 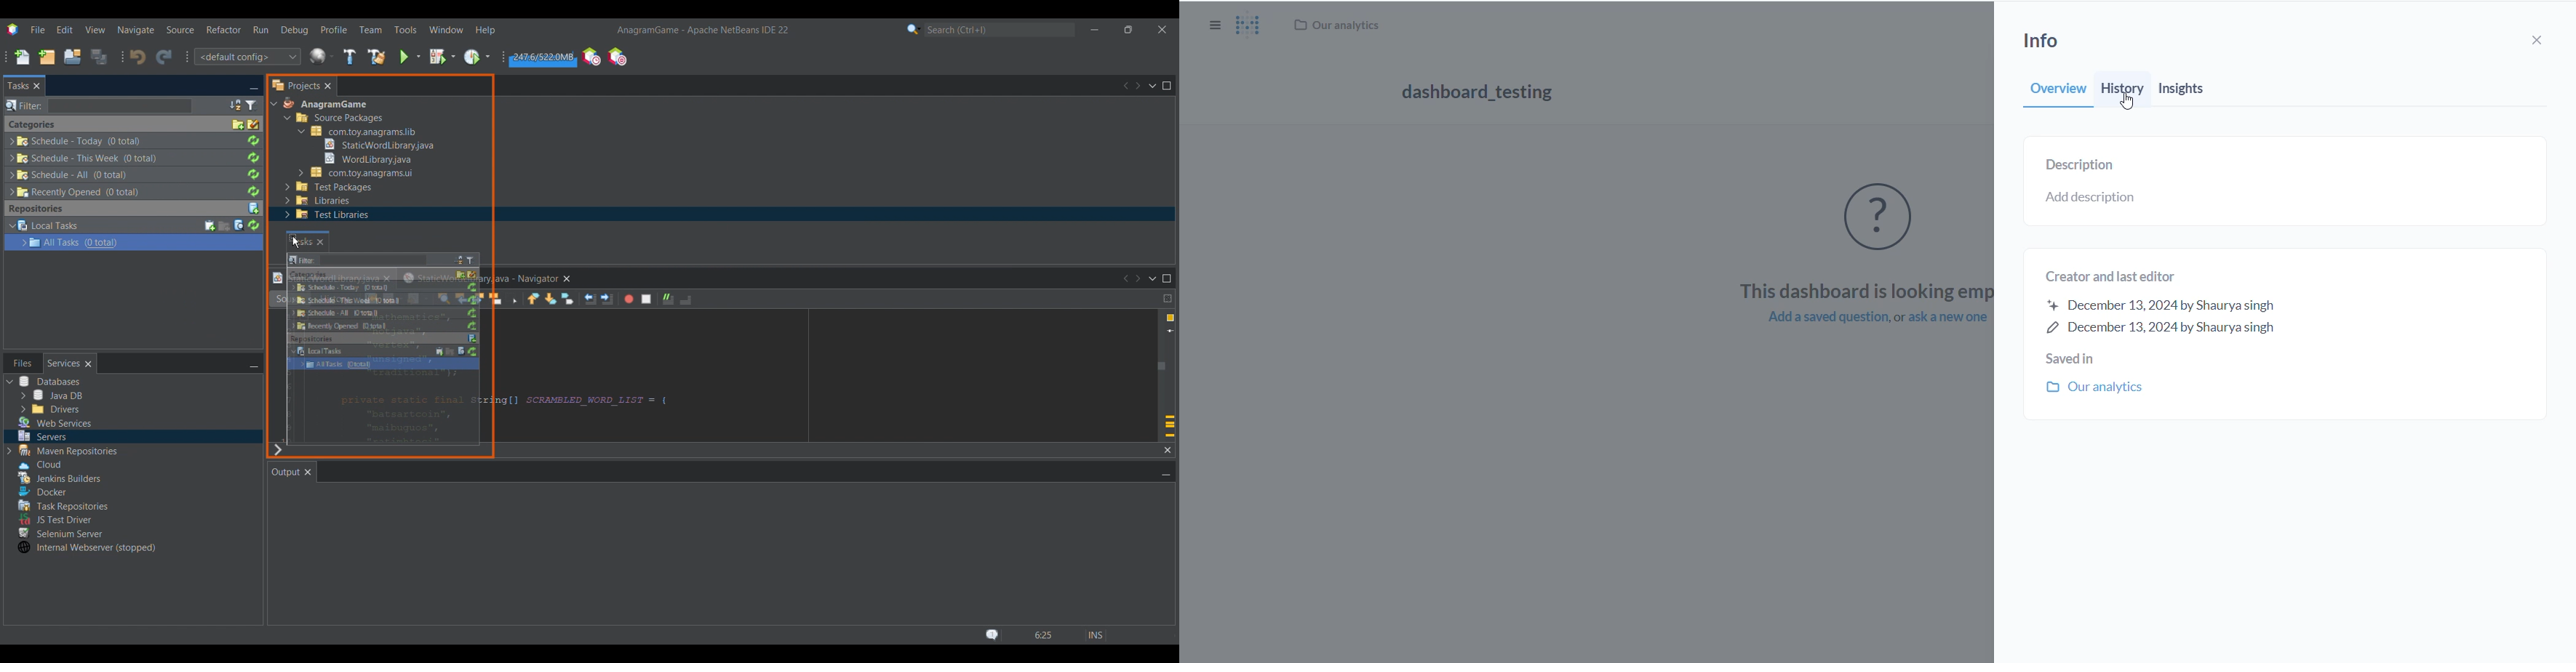 I want to click on our analytics folder, so click(x=2089, y=391).